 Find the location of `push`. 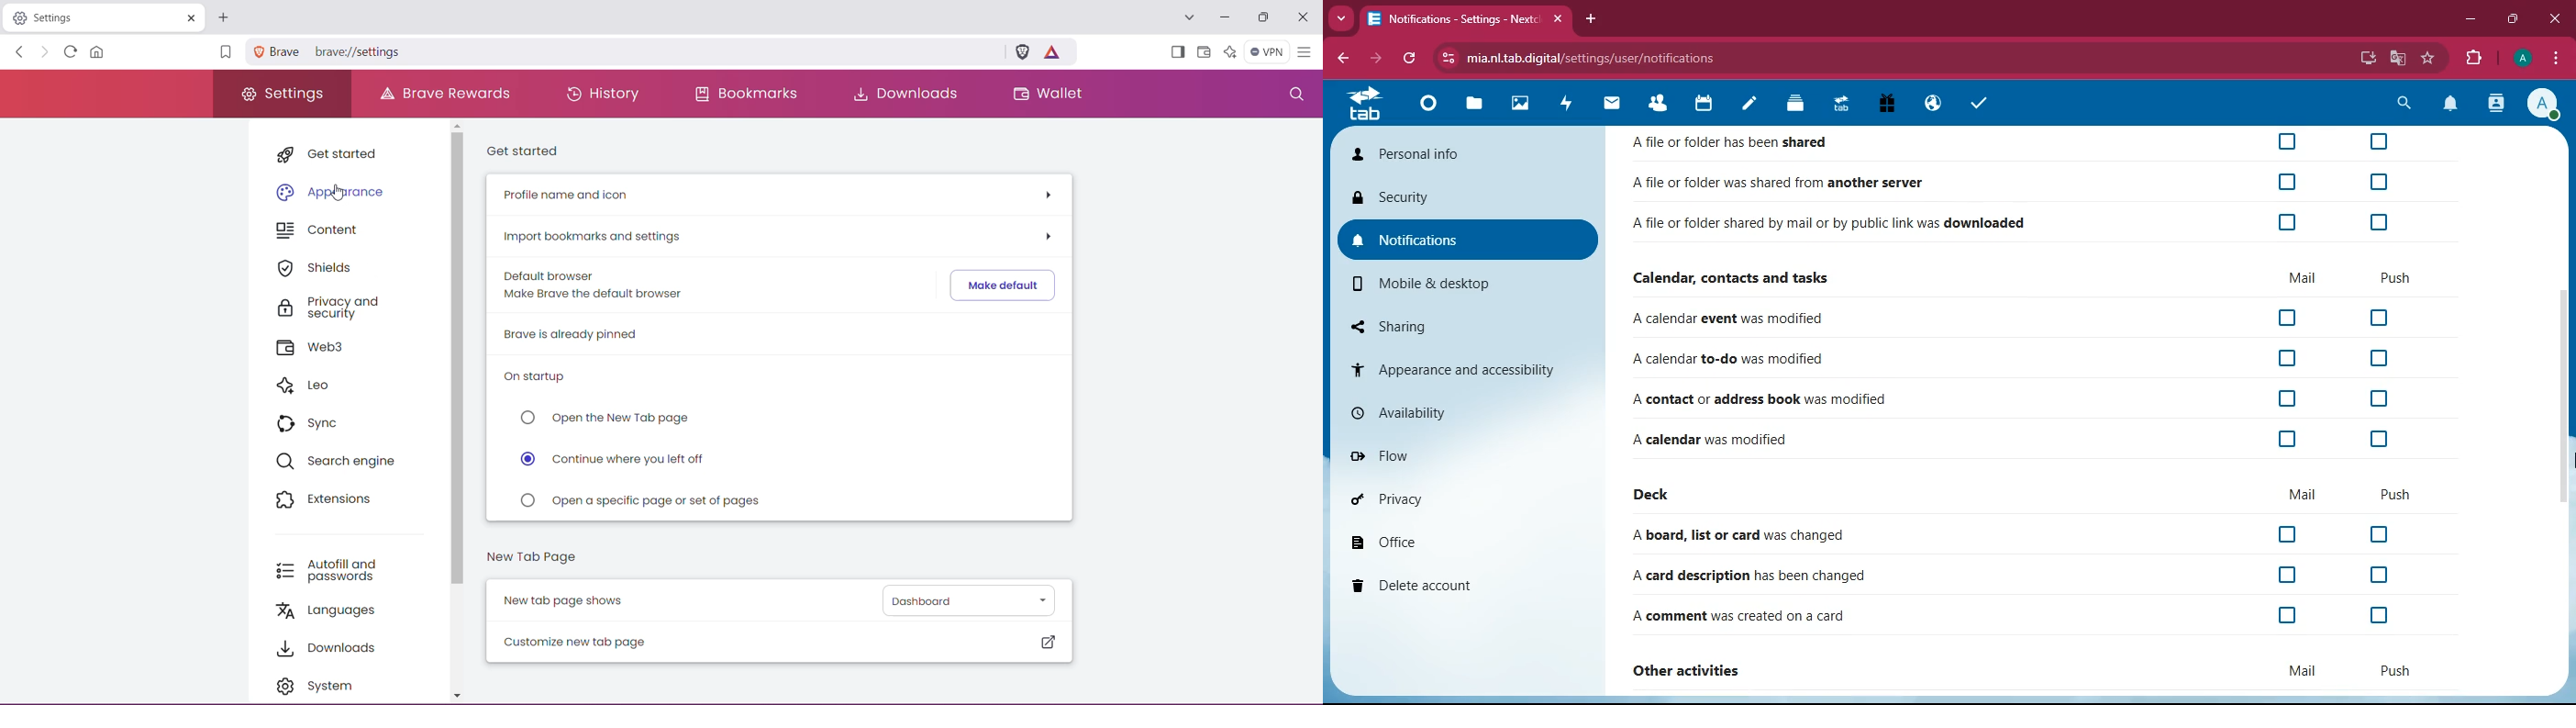

push is located at coordinates (2389, 279).